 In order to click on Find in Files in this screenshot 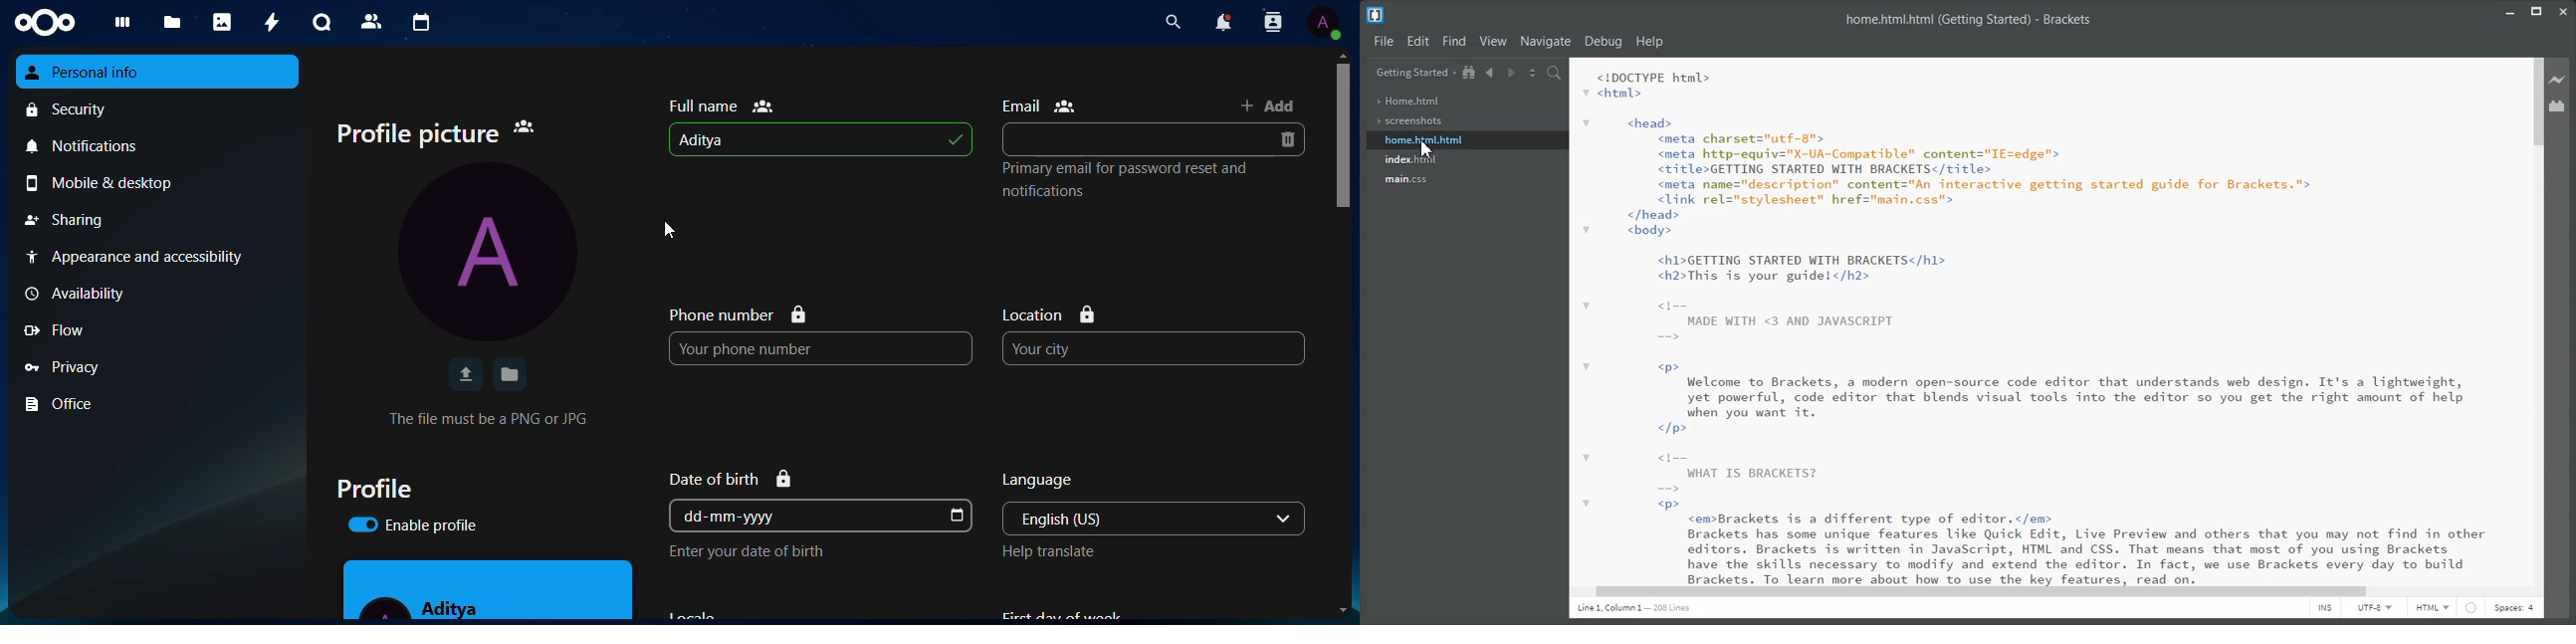, I will do `click(1556, 73)`.